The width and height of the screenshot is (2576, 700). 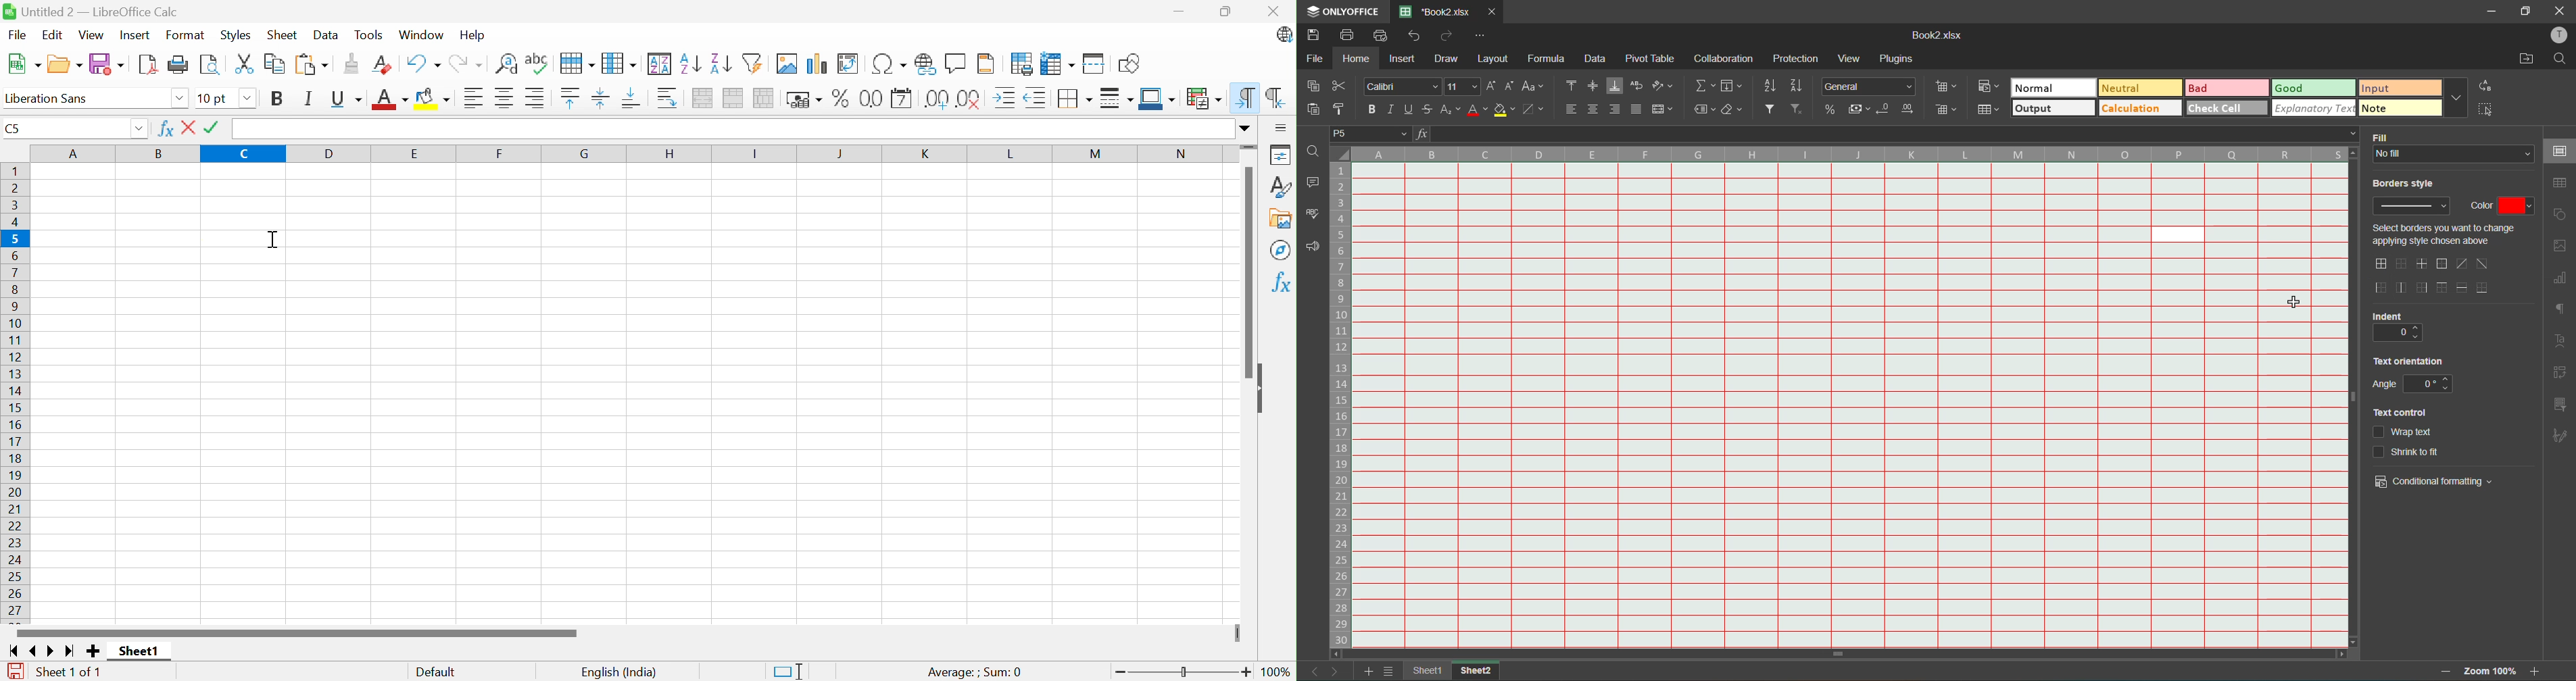 What do you see at coordinates (2137, 109) in the screenshot?
I see `calculation` at bounding box center [2137, 109].